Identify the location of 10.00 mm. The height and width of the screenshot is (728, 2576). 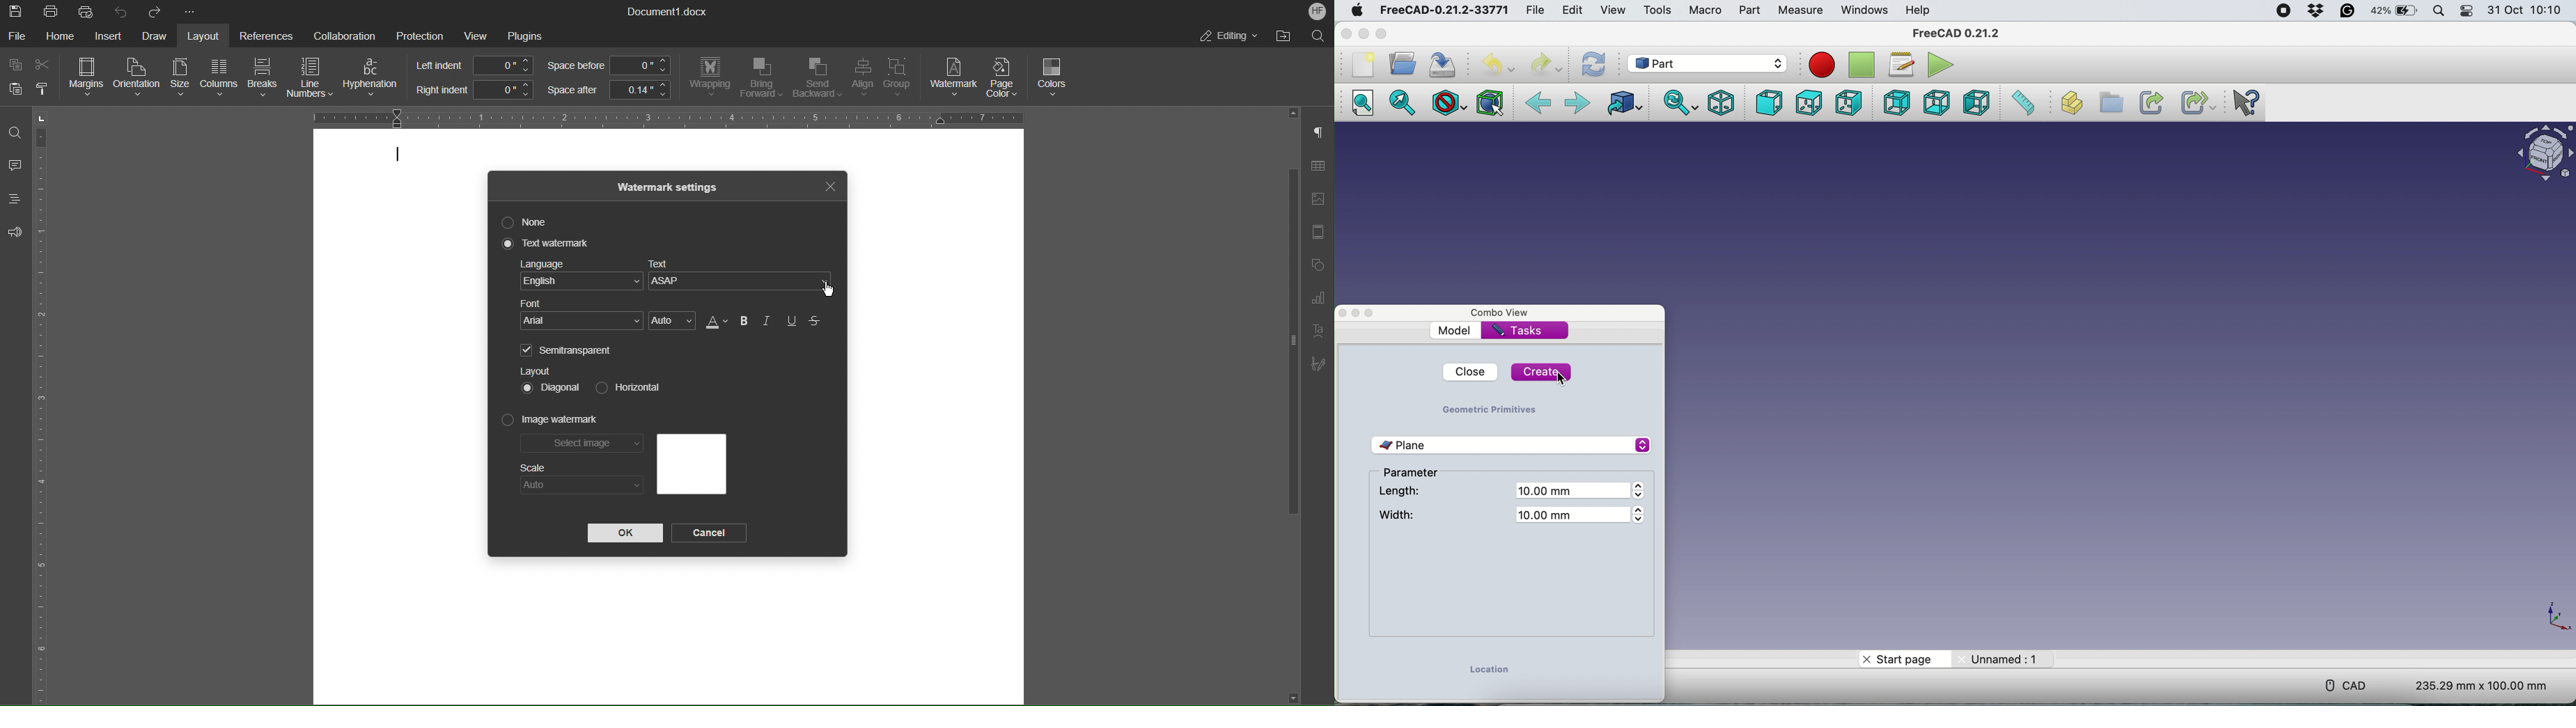
(1579, 517).